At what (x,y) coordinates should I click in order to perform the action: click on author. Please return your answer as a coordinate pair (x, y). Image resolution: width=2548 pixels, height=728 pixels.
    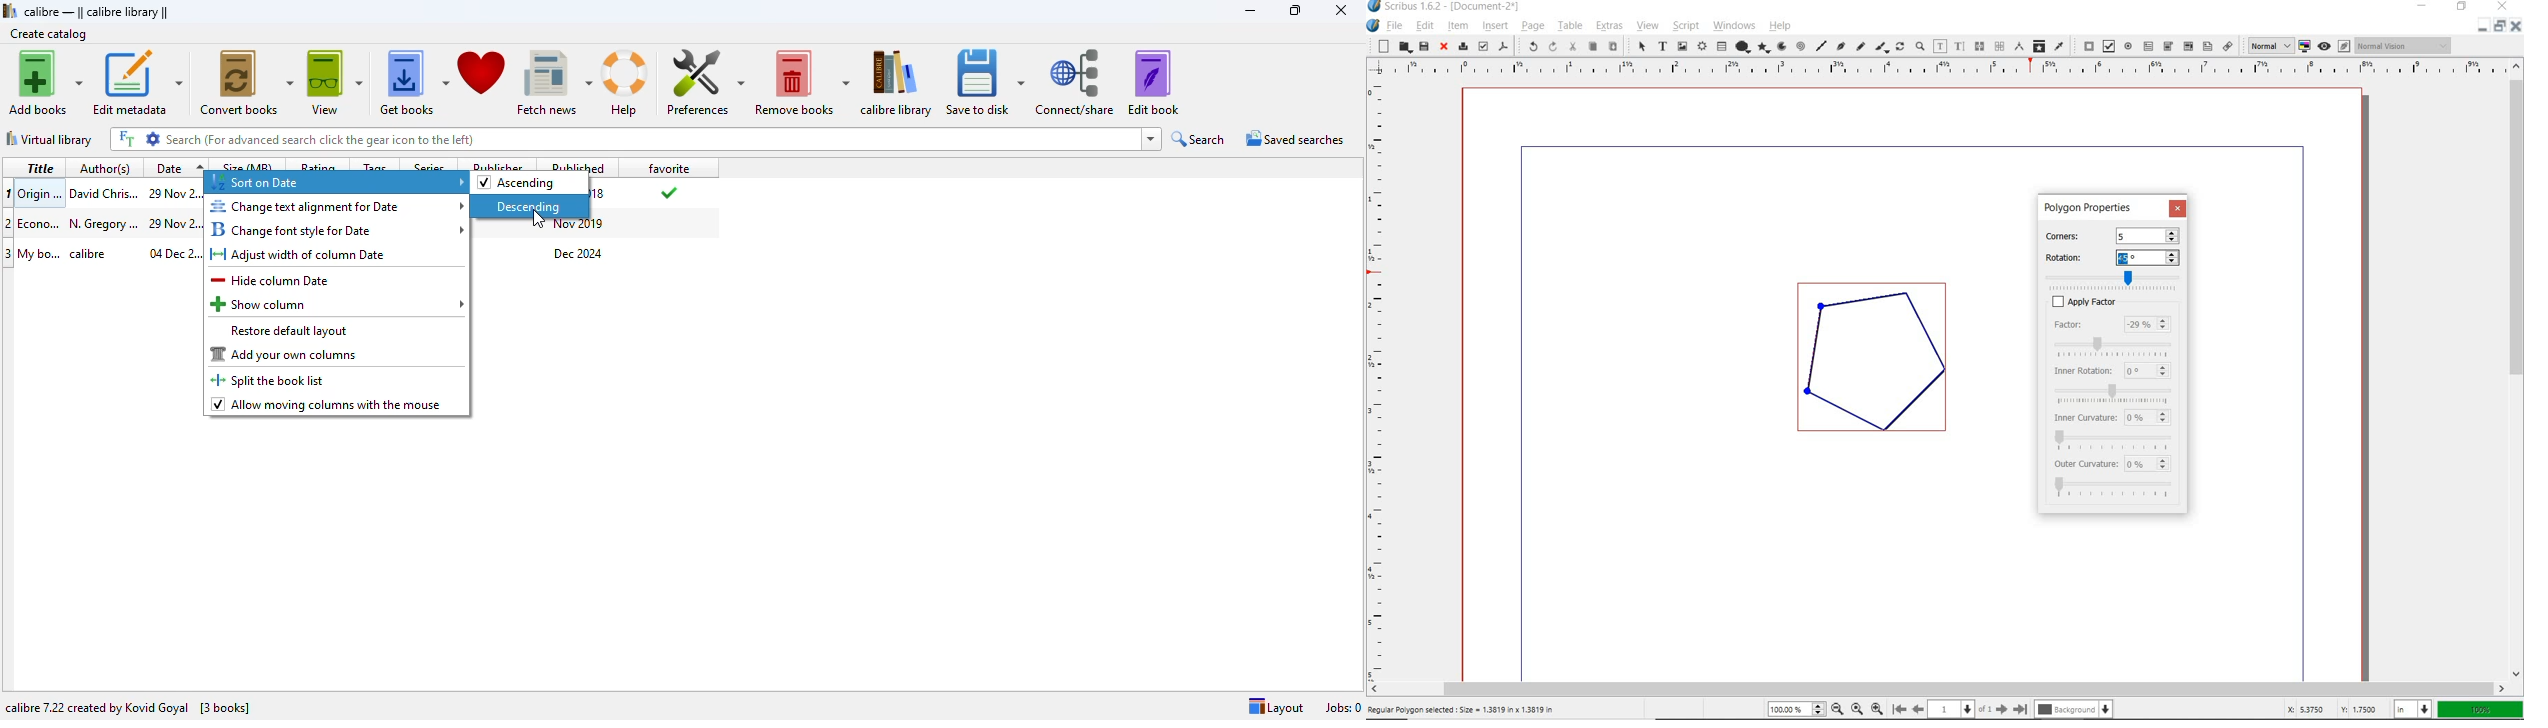
    Looking at the image, I should click on (96, 253).